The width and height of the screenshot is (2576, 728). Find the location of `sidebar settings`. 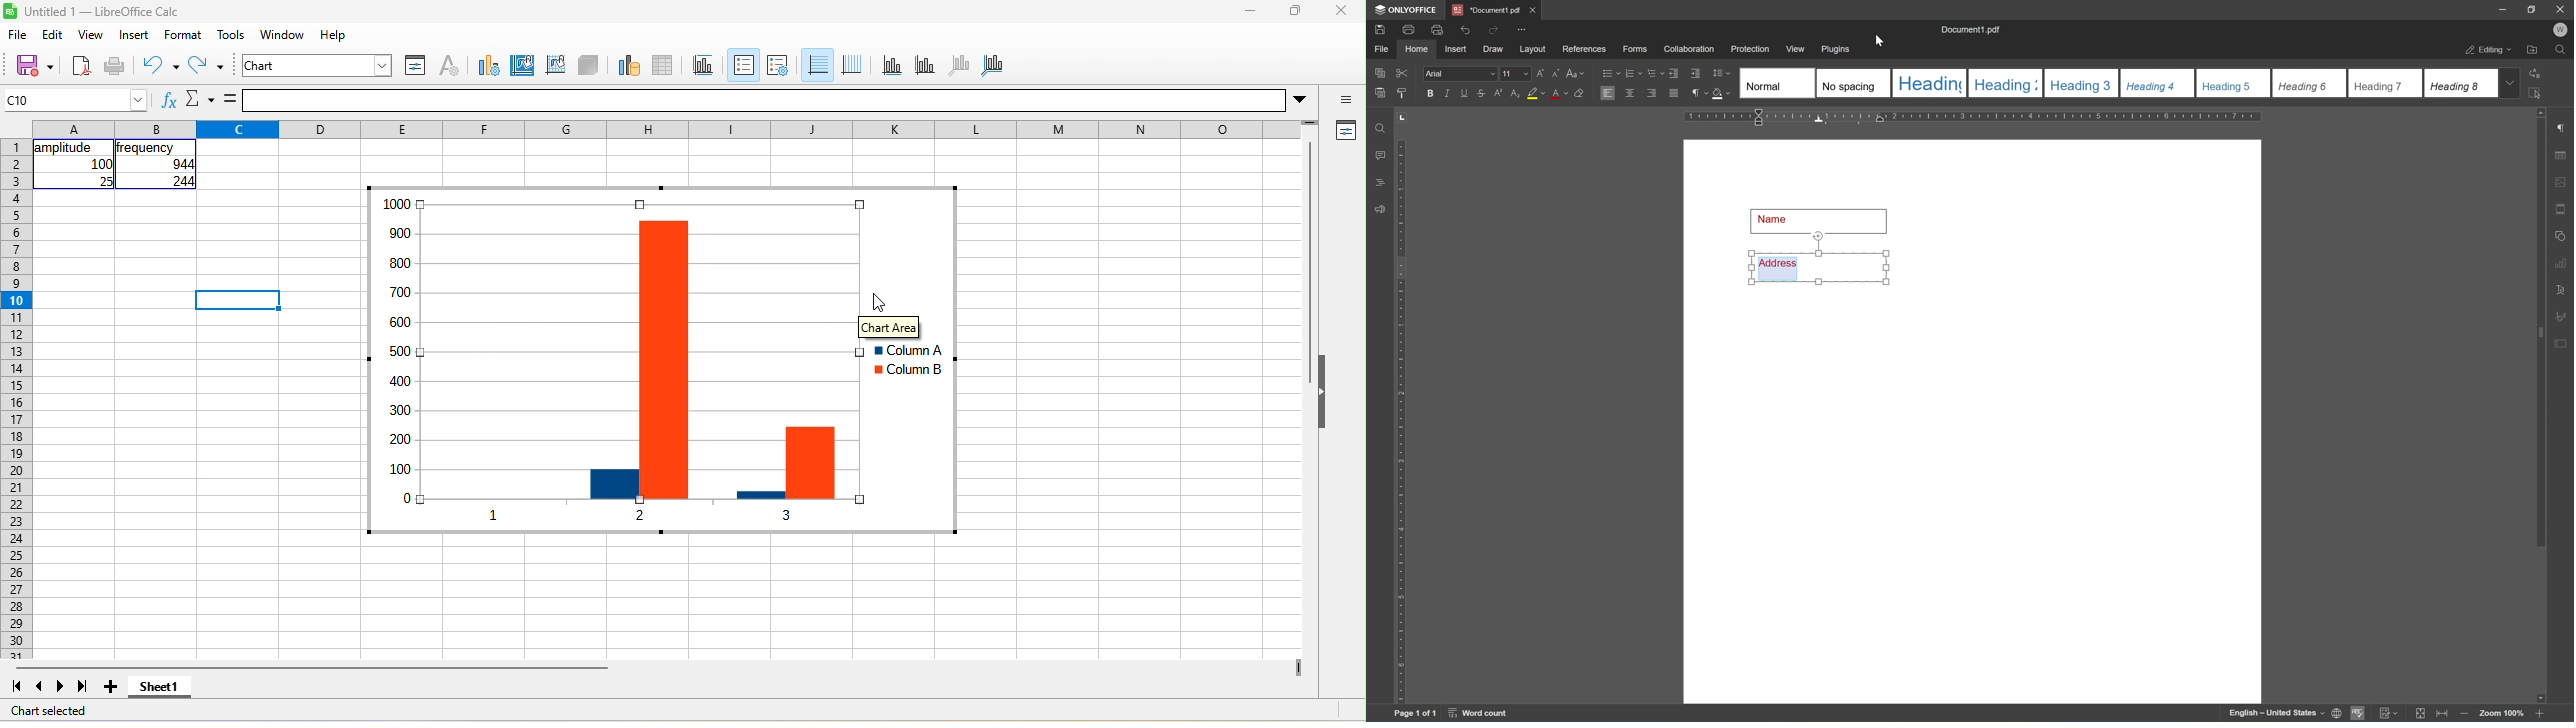

sidebar settings is located at coordinates (1346, 101).